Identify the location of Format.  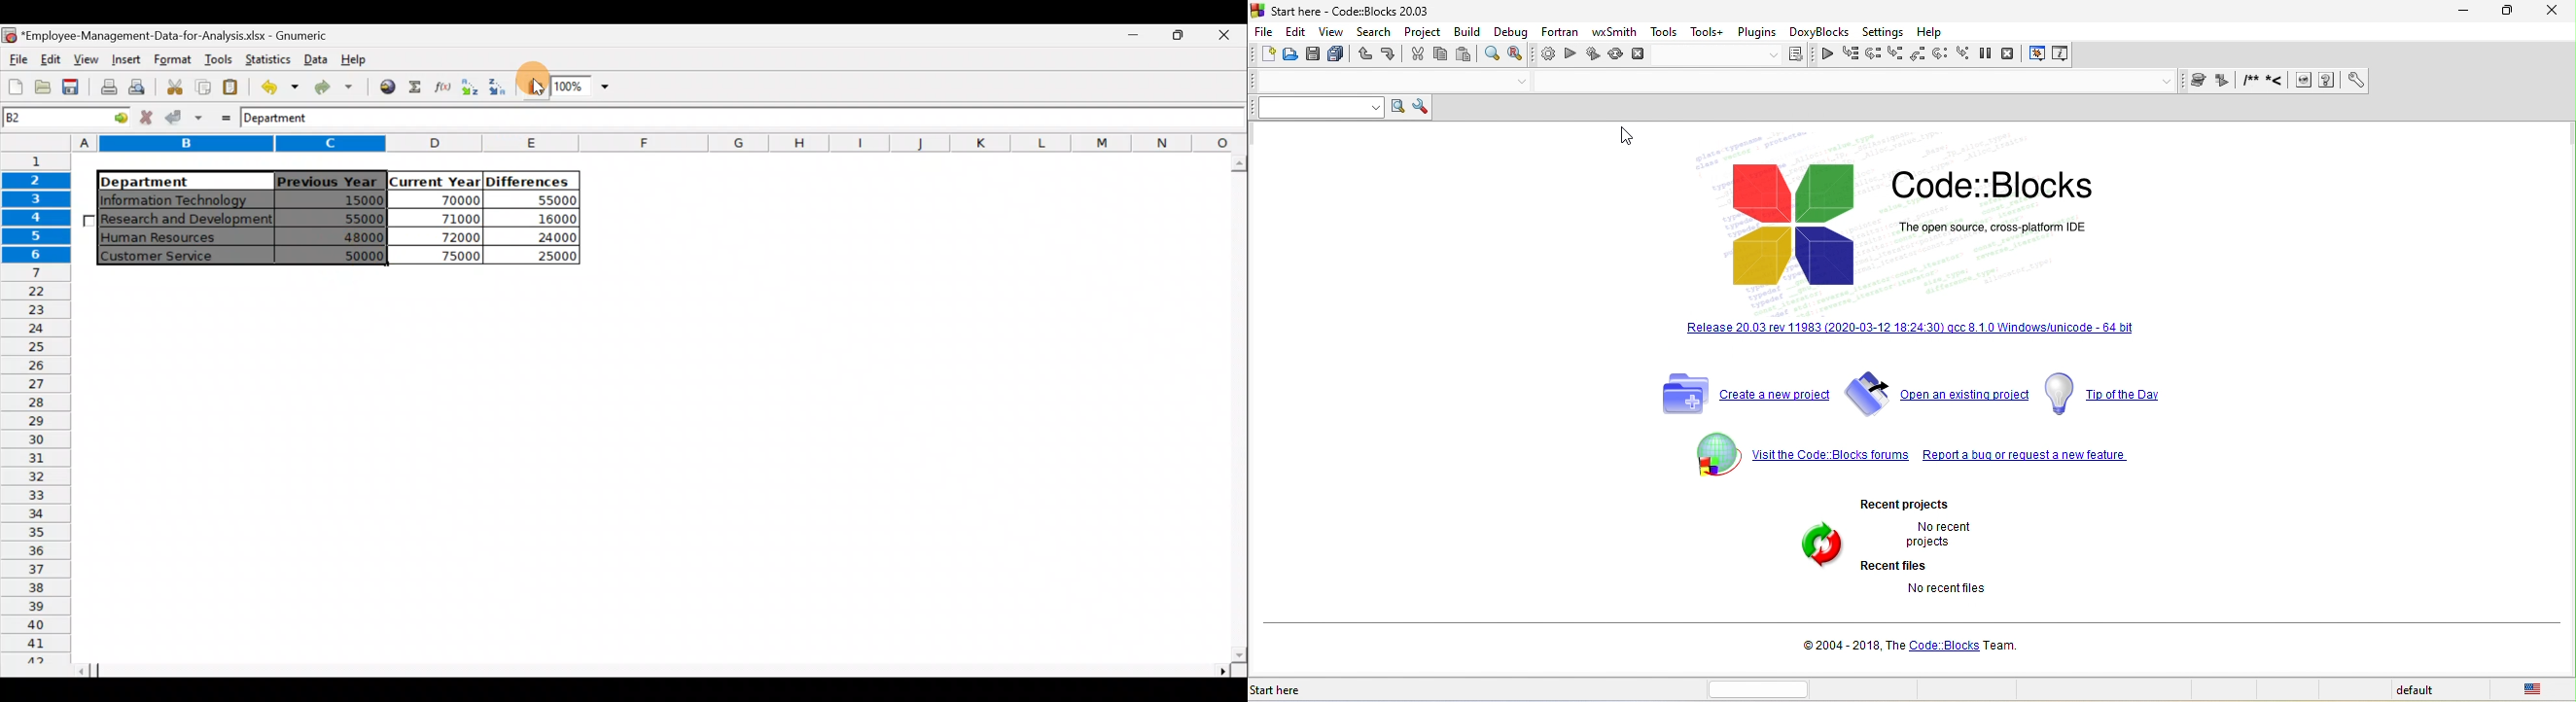
(170, 60).